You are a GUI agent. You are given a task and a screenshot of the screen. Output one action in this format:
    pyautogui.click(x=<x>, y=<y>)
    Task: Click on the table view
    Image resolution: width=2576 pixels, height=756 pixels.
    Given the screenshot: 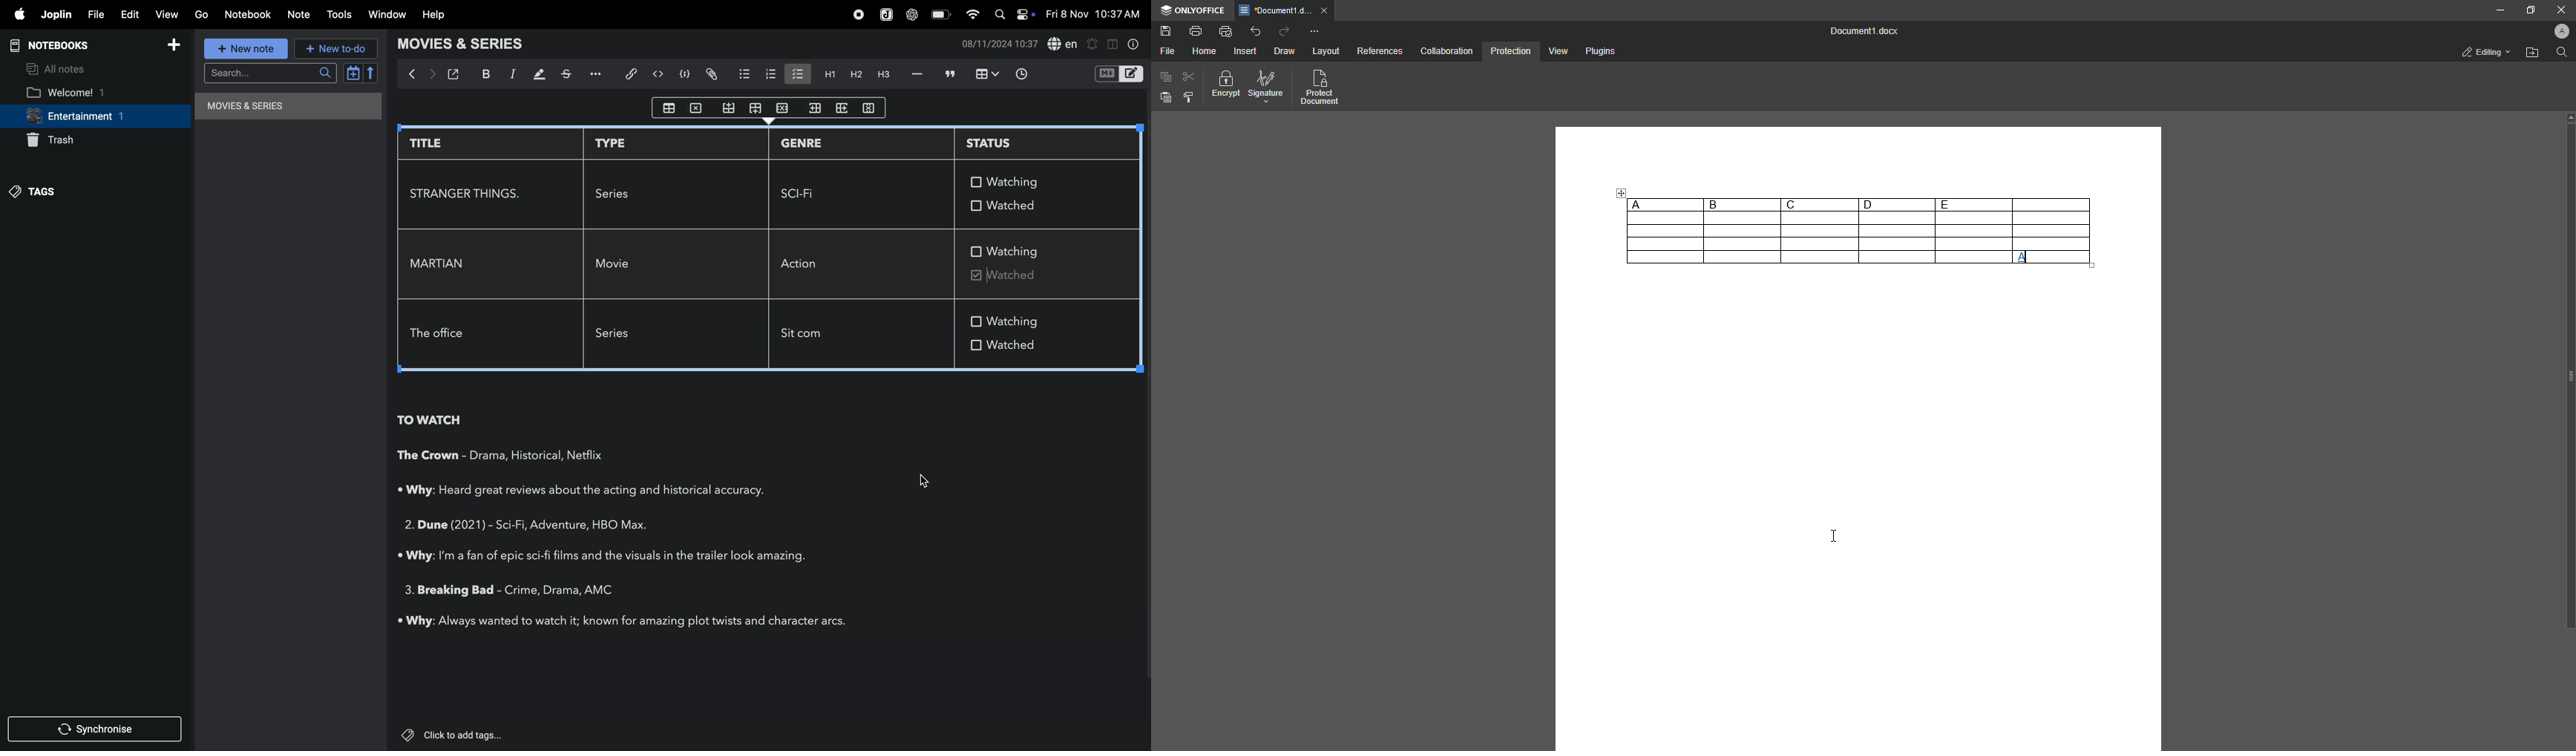 What is the action you would take?
    pyautogui.click(x=985, y=75)
    